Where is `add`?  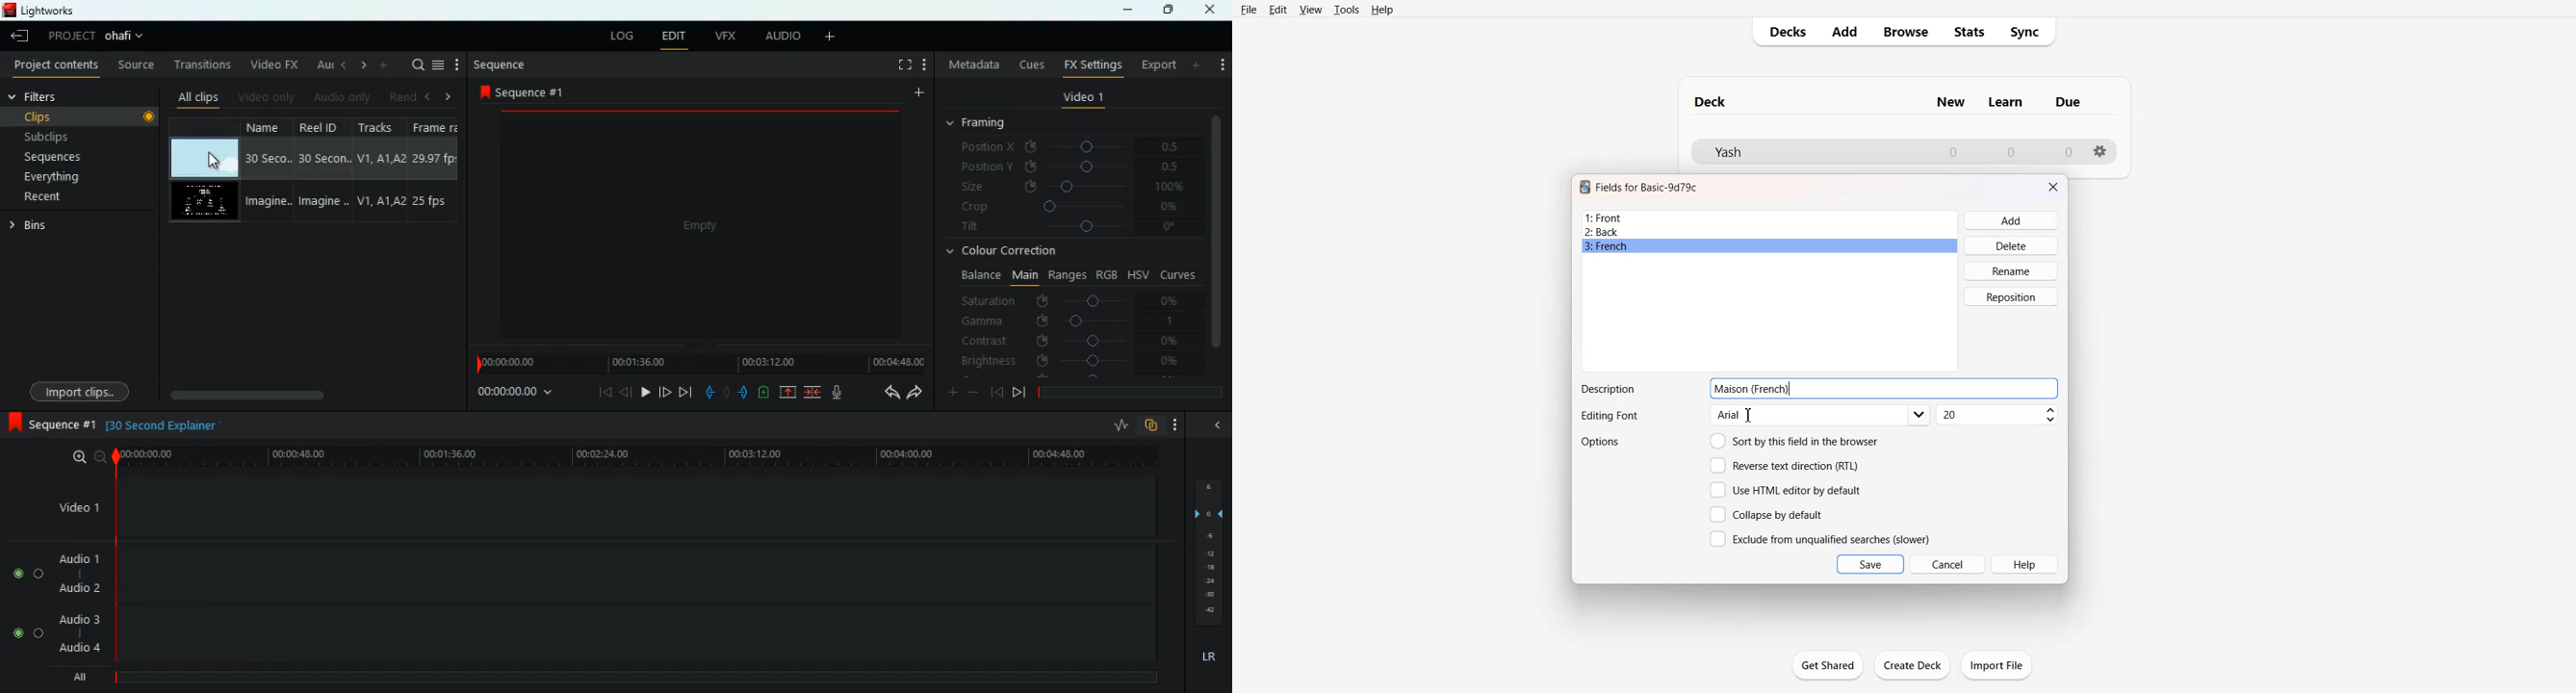 add is located at coordinates (831, 38).